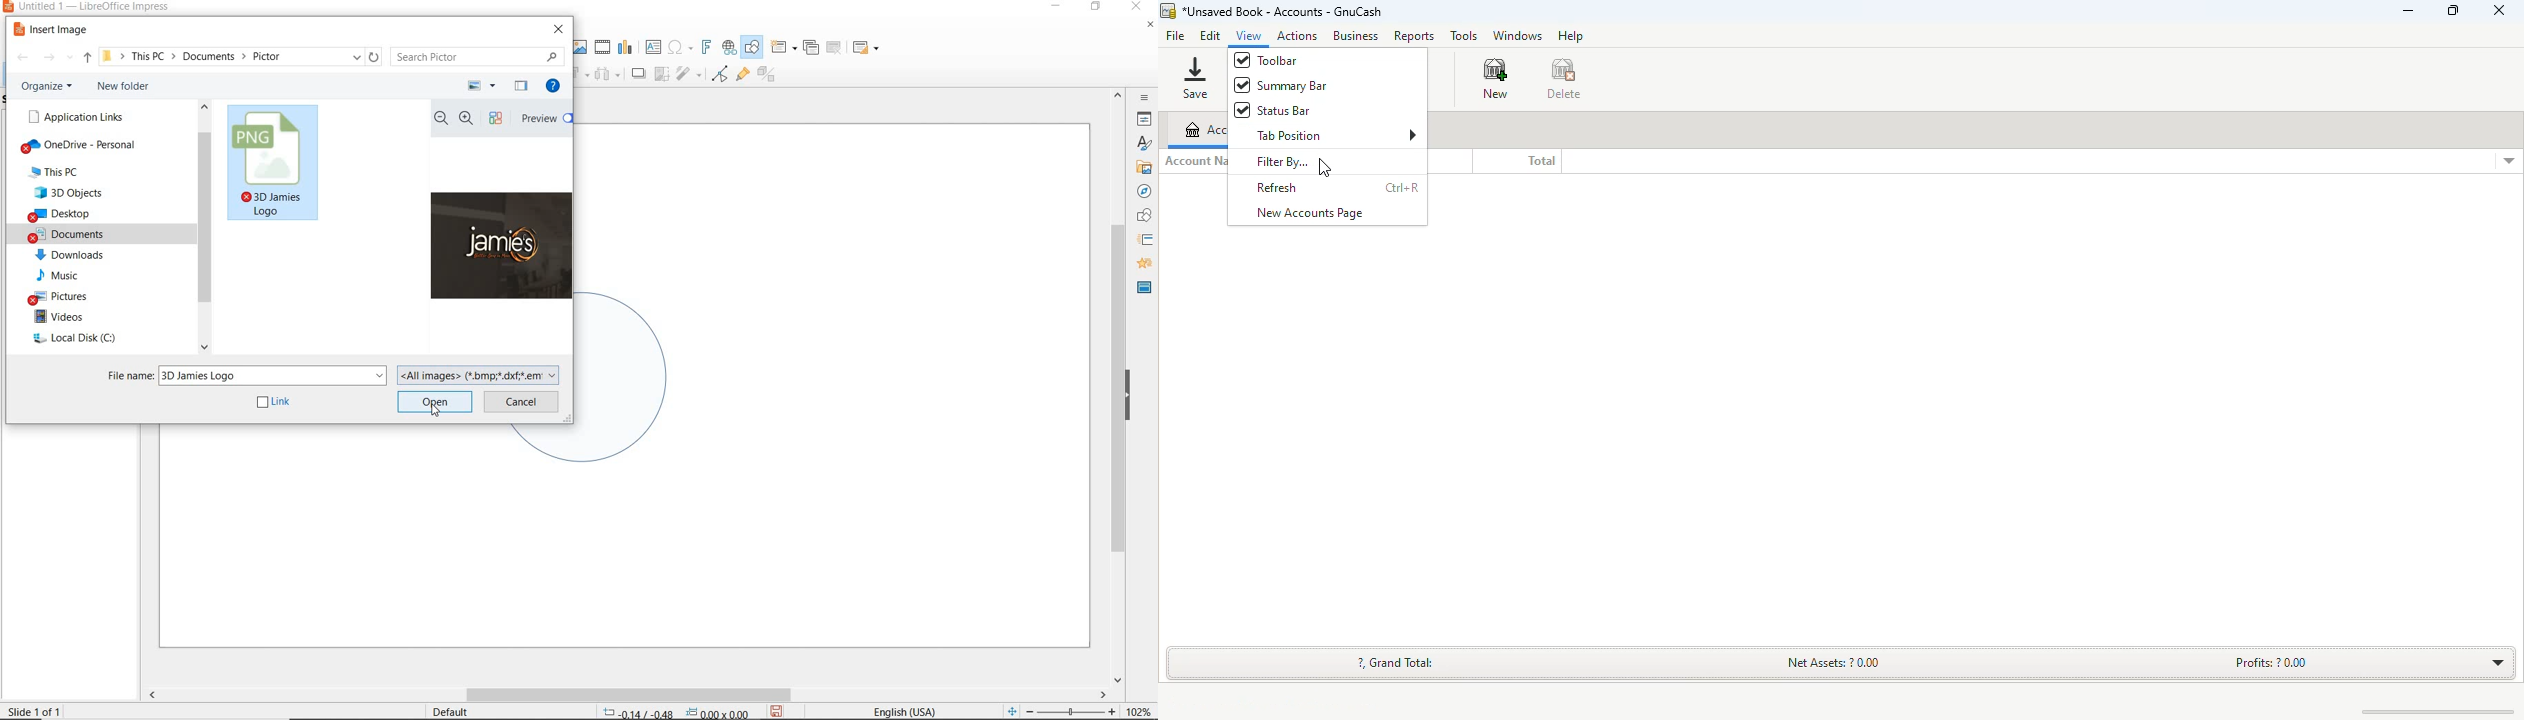  Describe the element at coordinates (730, 48) in the screenshot. I see `insert hyperlink` at that location.